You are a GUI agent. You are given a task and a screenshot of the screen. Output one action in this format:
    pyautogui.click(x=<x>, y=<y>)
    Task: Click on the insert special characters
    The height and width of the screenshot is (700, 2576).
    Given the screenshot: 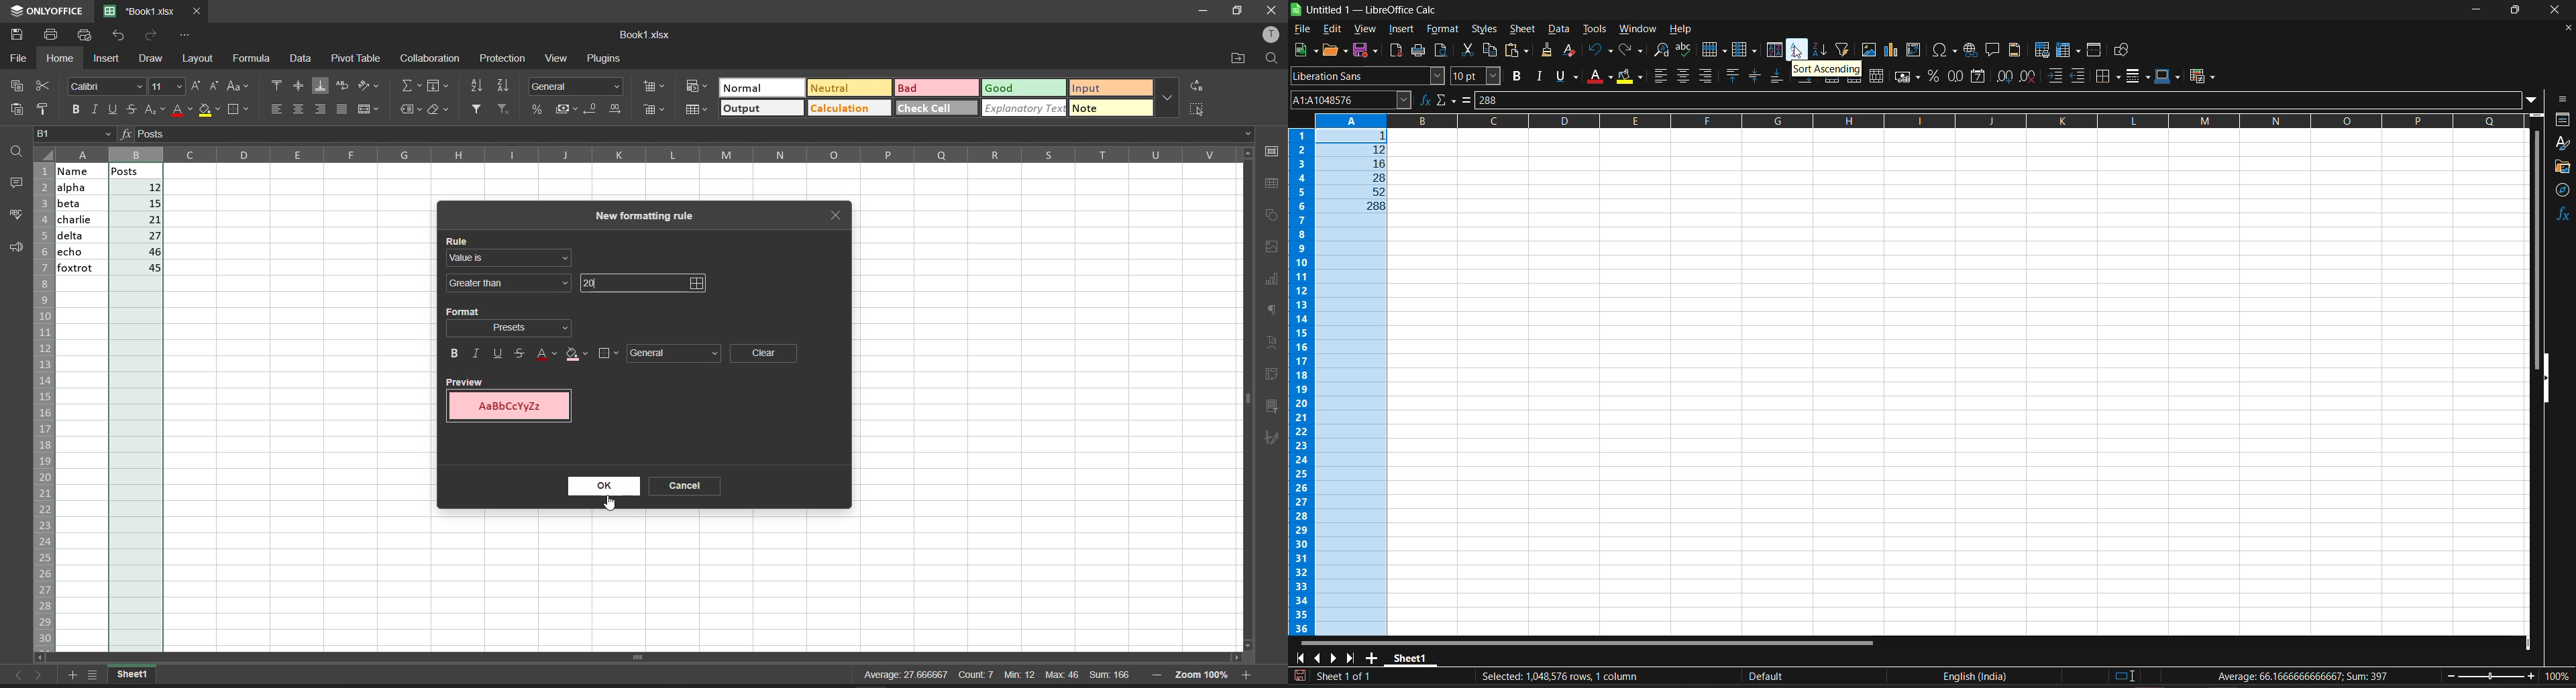 What is the action you would take?
    pyautogui.click(x=1944, y=50)
    